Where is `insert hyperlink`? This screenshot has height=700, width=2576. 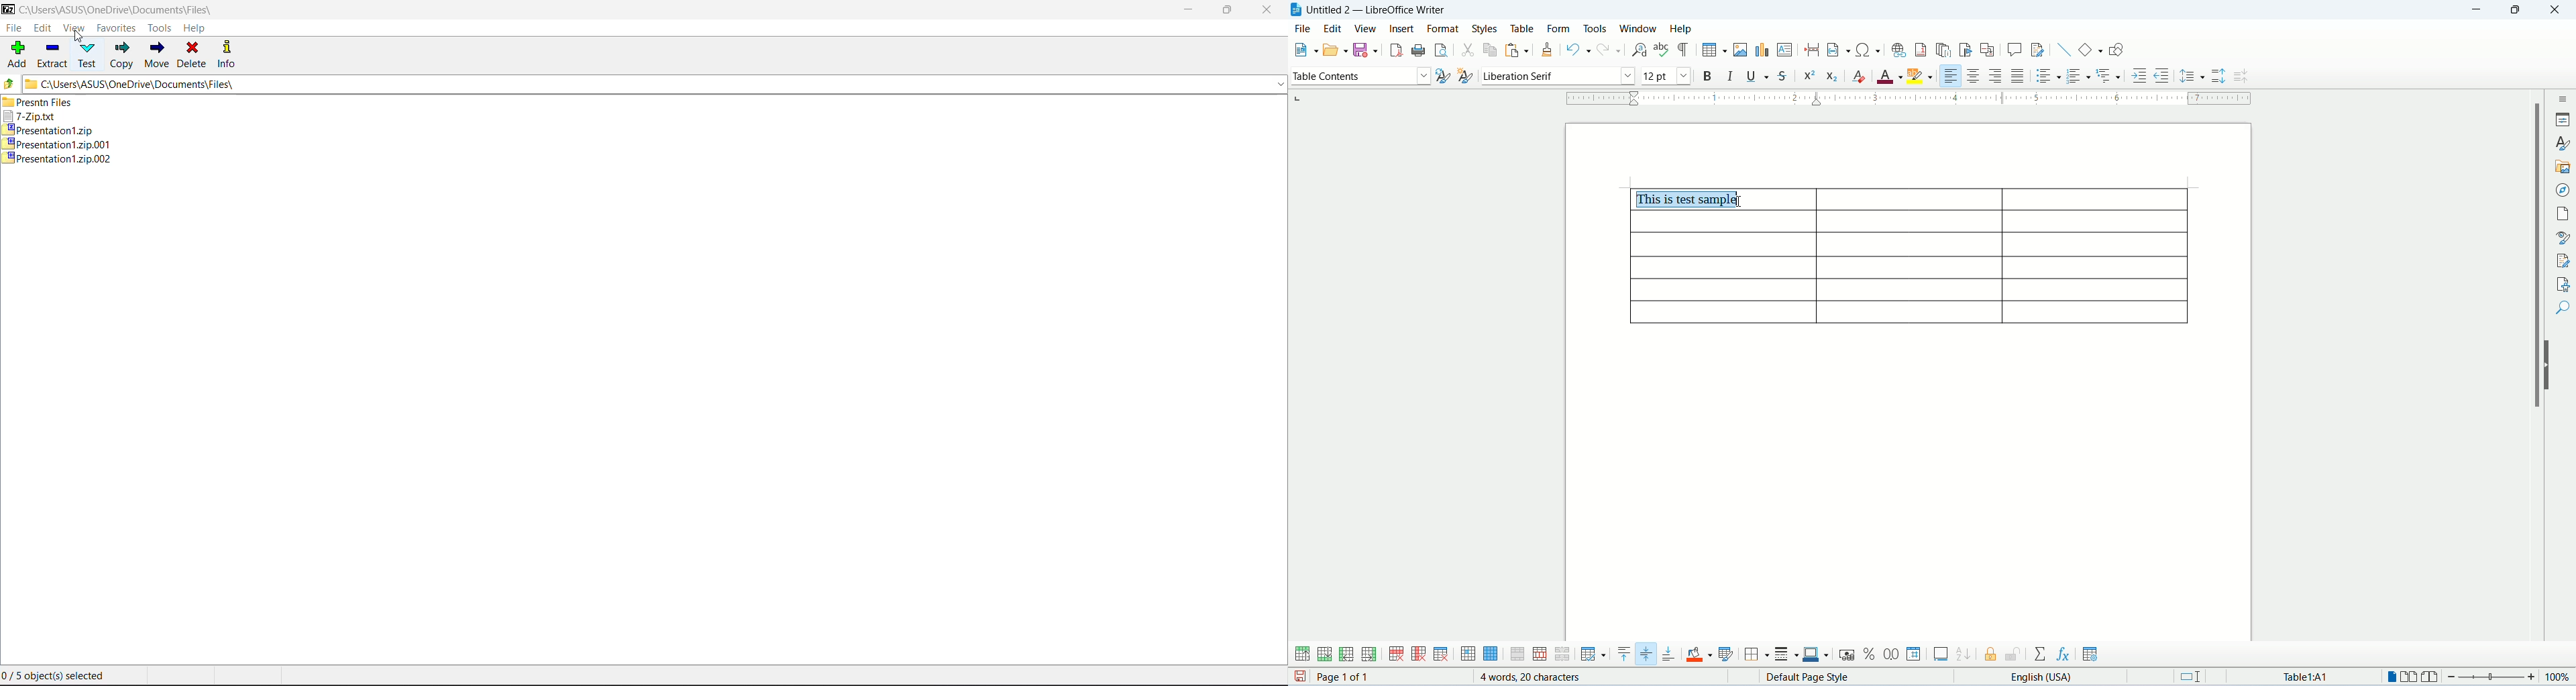
insert hyperlink is located at coordinates (1900, 49).